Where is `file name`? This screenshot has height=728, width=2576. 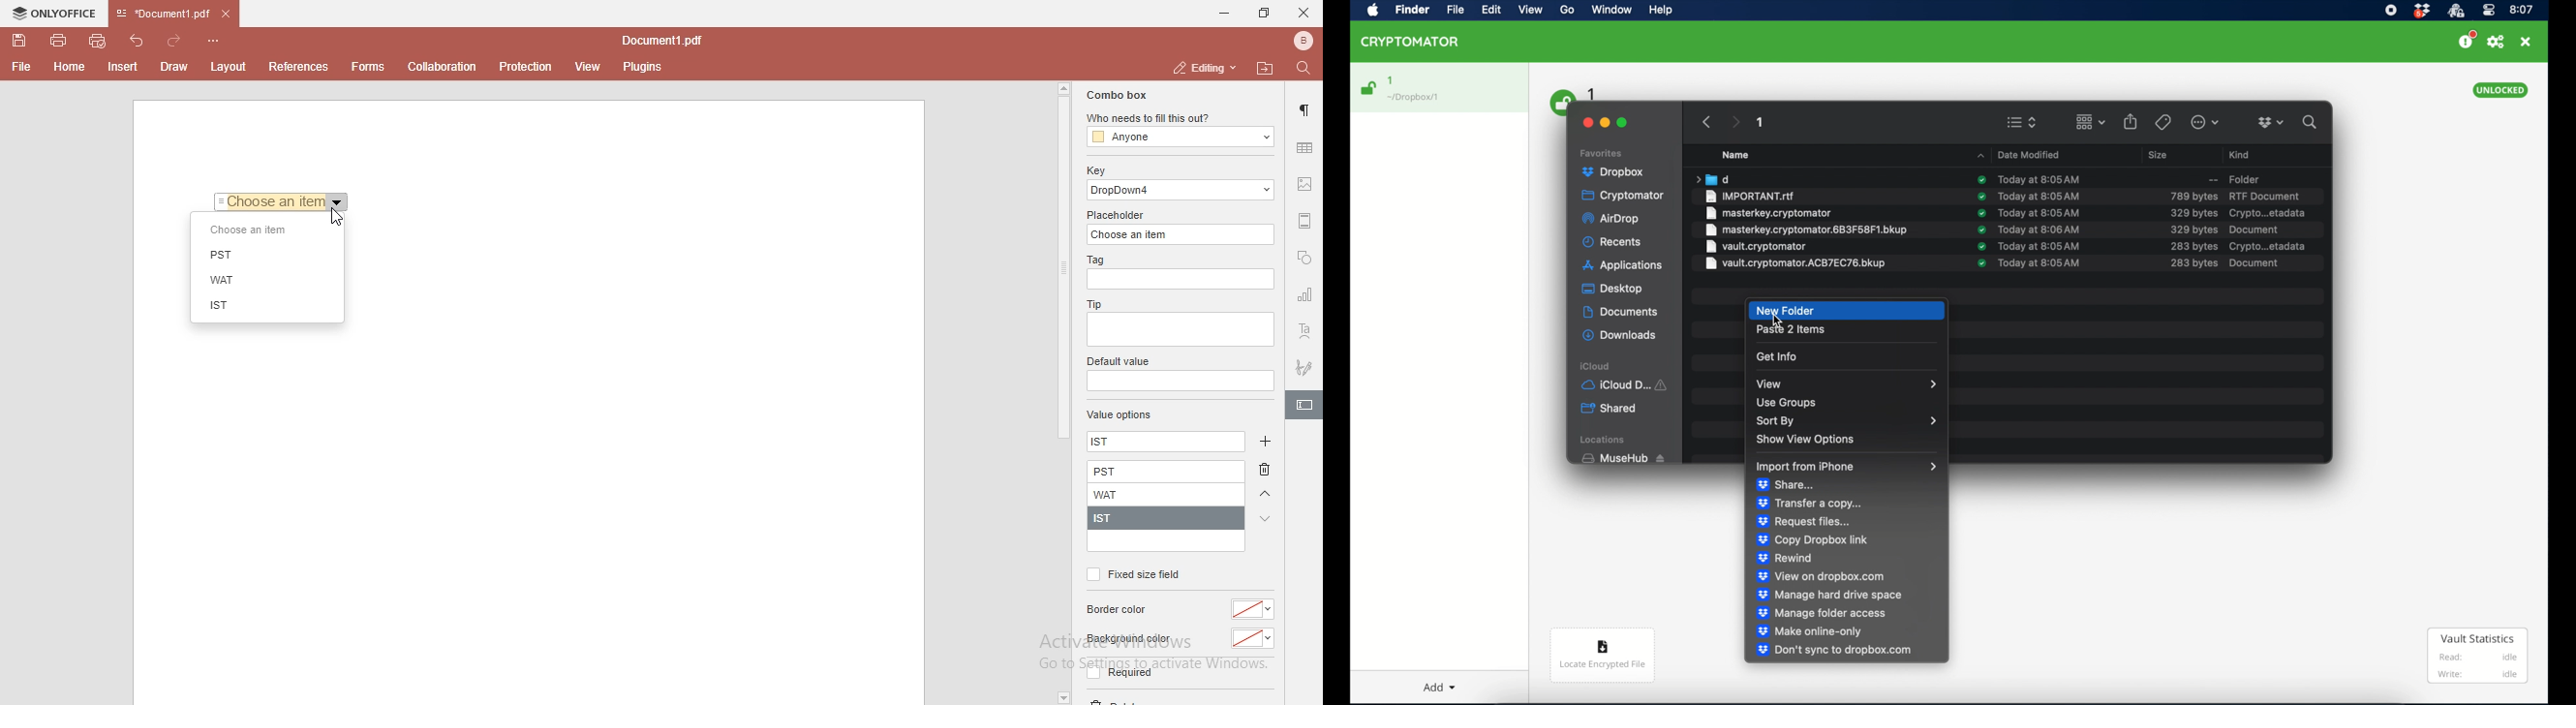
file name is located at coordinates (666, 42).